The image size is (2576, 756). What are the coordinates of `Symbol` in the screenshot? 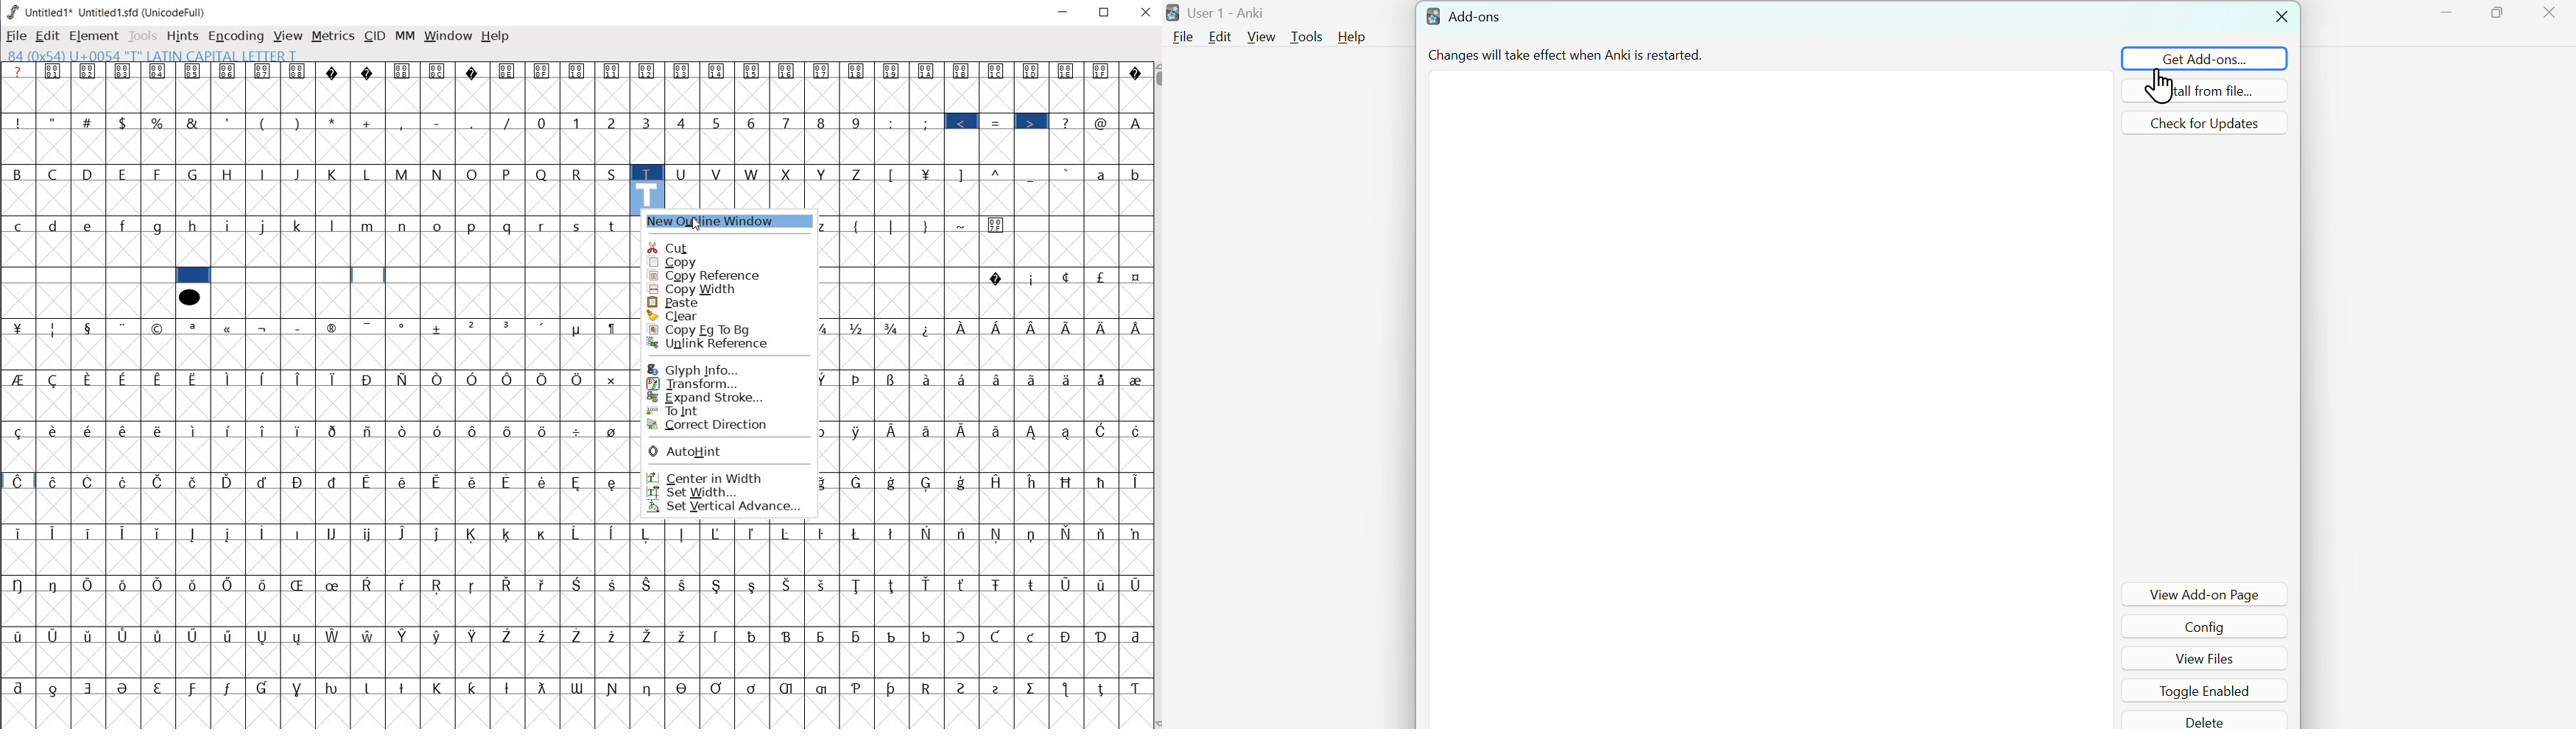 It's located at (825, 483).